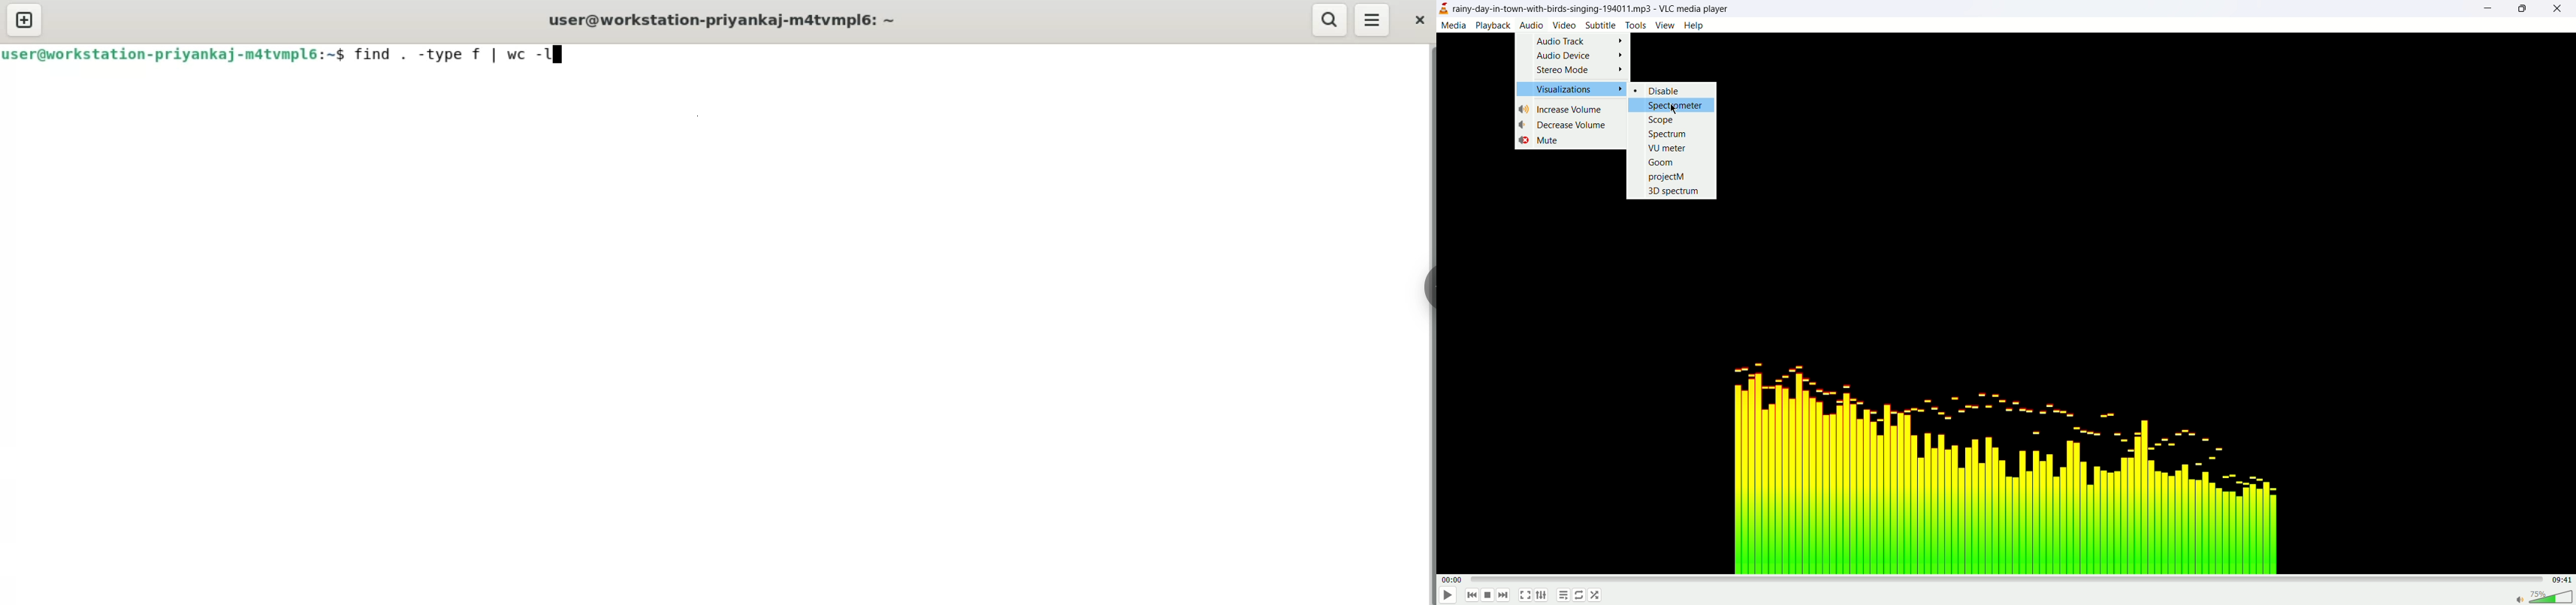 This screenshot has height=616, width=2576. What do you see at coordinates (1525, 597) in the screenshot?
I see `full screen` at bounding box center [1525, 597].